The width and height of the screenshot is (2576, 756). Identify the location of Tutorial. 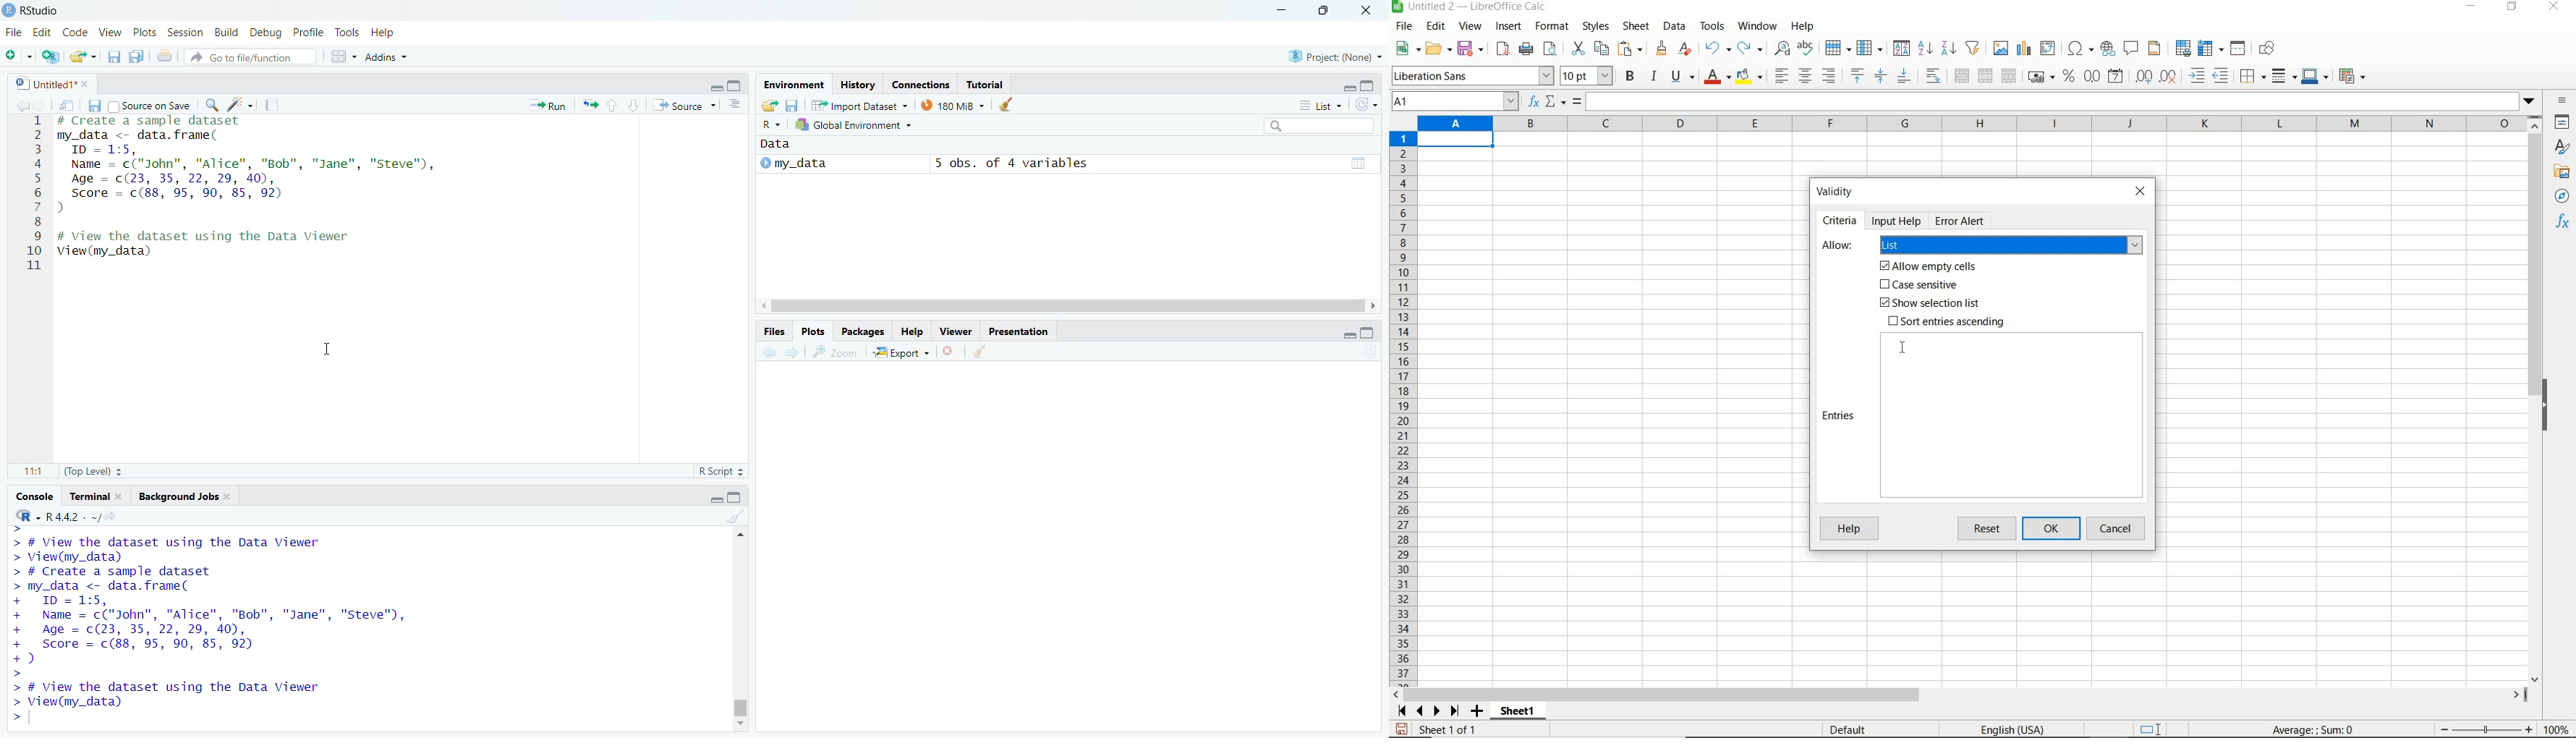
(986, 85).